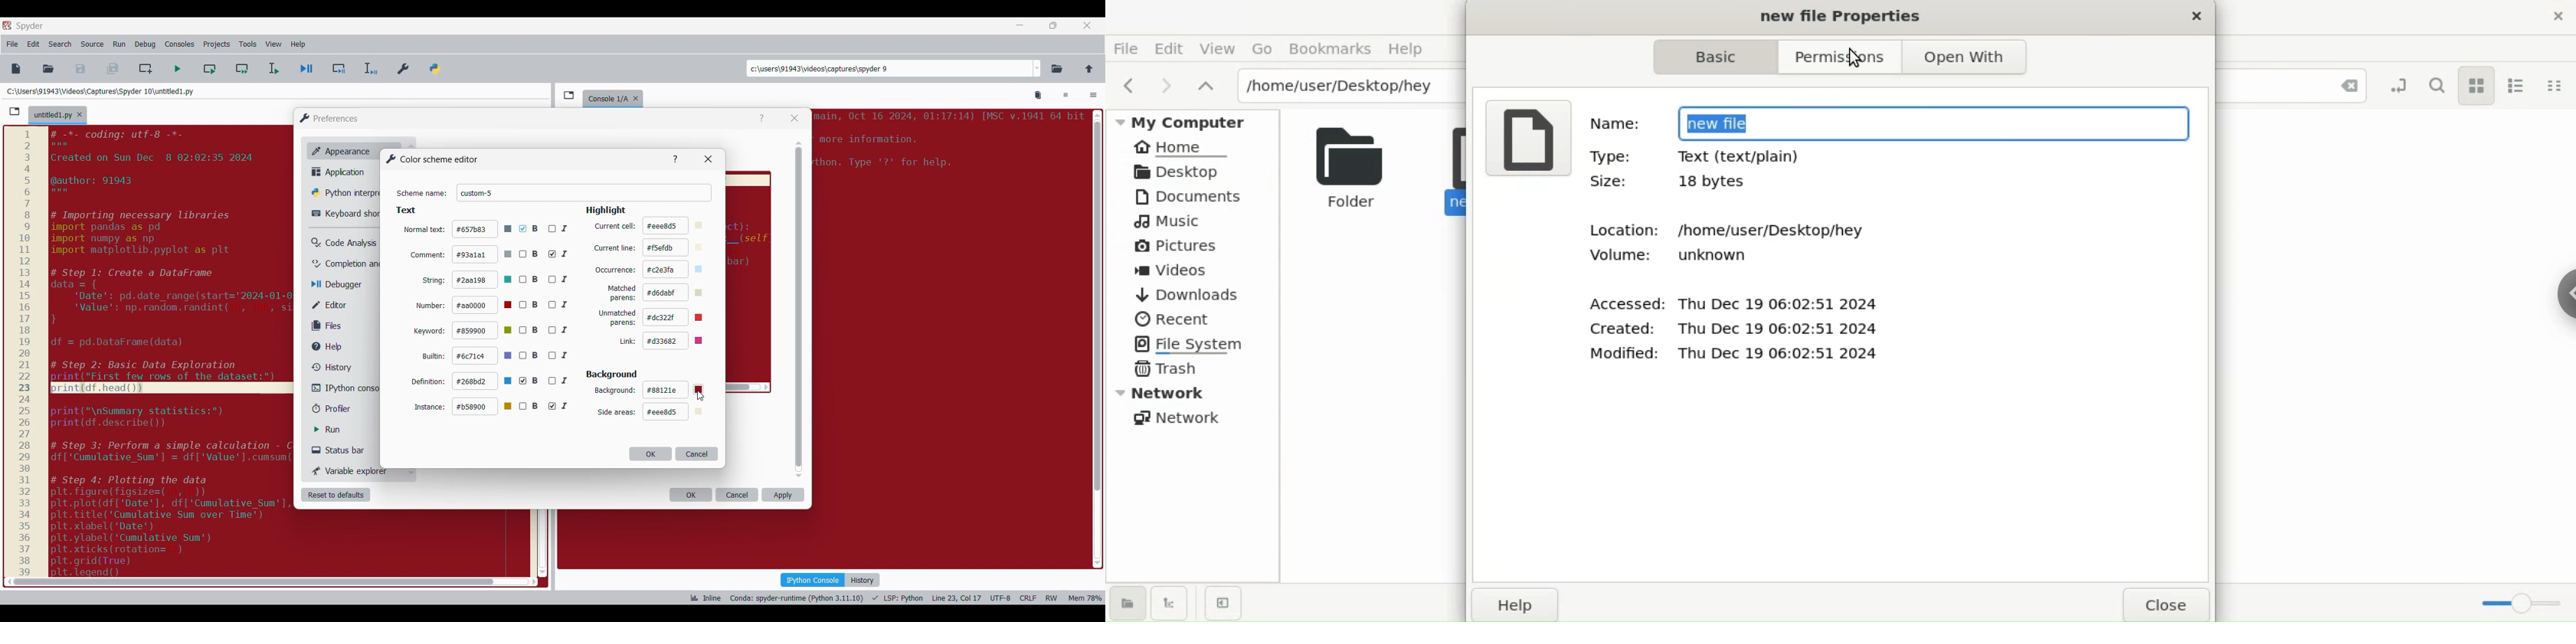 Image resolution: width=2576 pixels, height=644 pixels. Describe the element at coordinates (1745, 227) in the screenshot. I see `Location: /home/user/Desktop/hey` at that location.